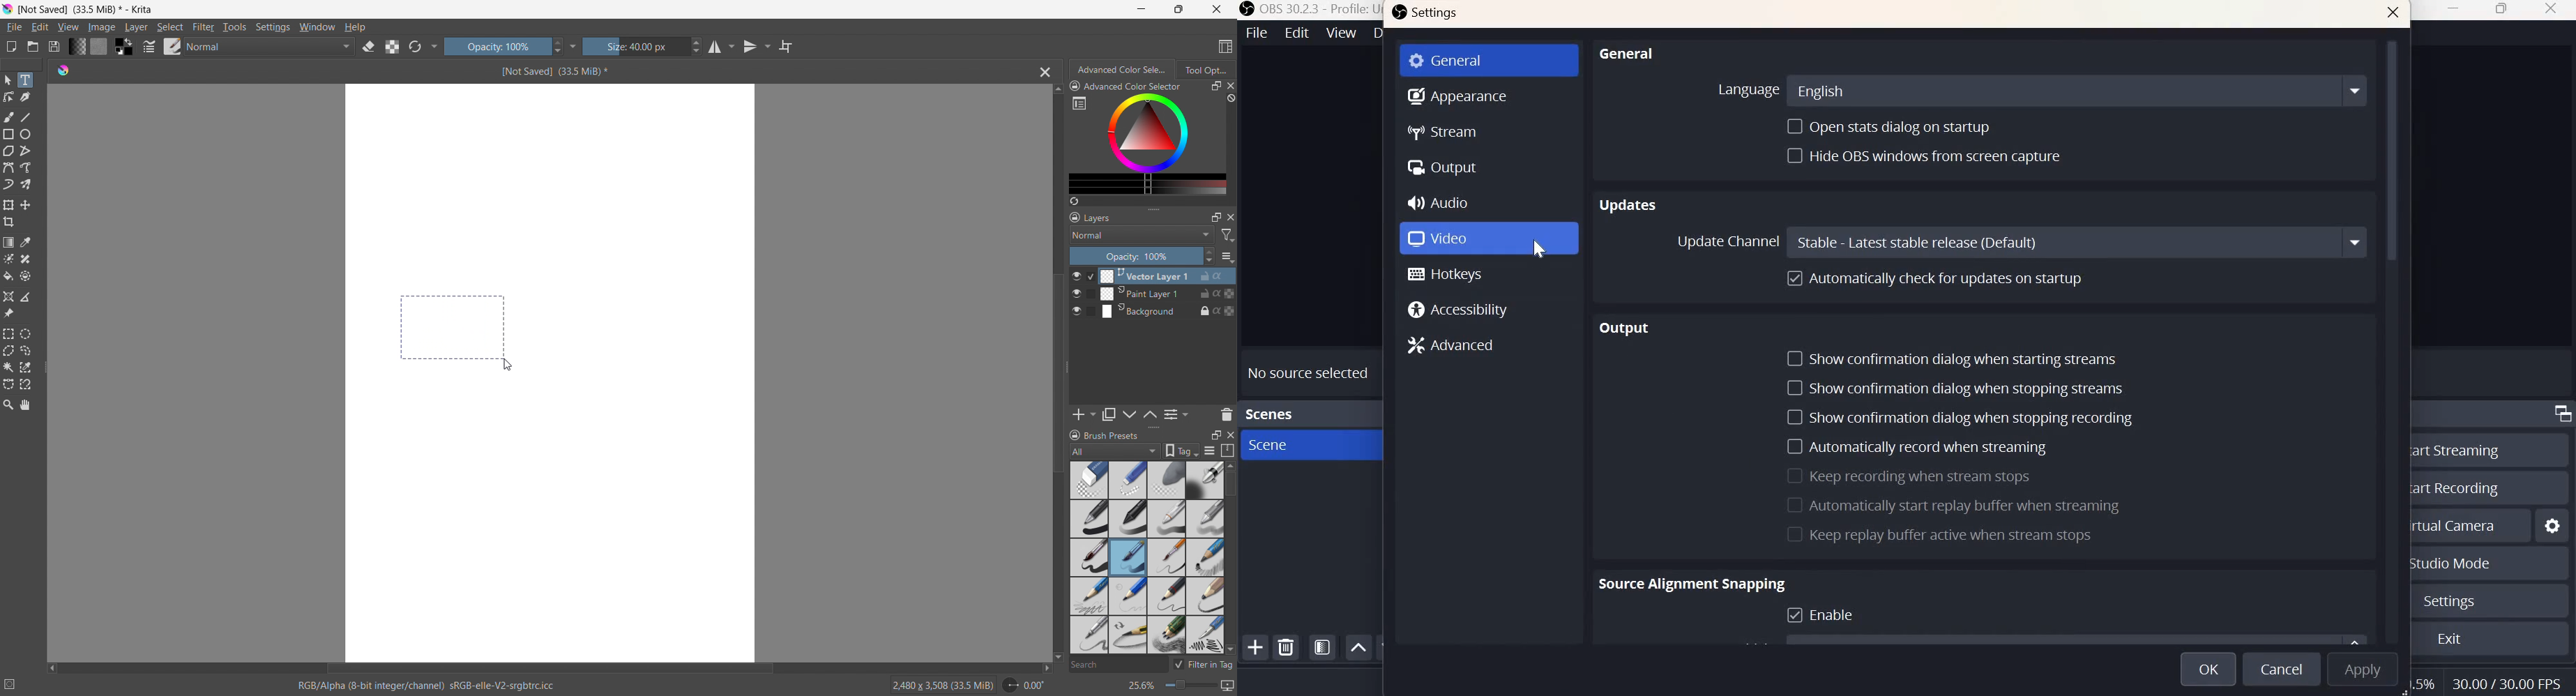 The image size is (2576, 700). Describe the element at coordinates (2454, 449) in the screenshot. I see `Start streaming` at that location.